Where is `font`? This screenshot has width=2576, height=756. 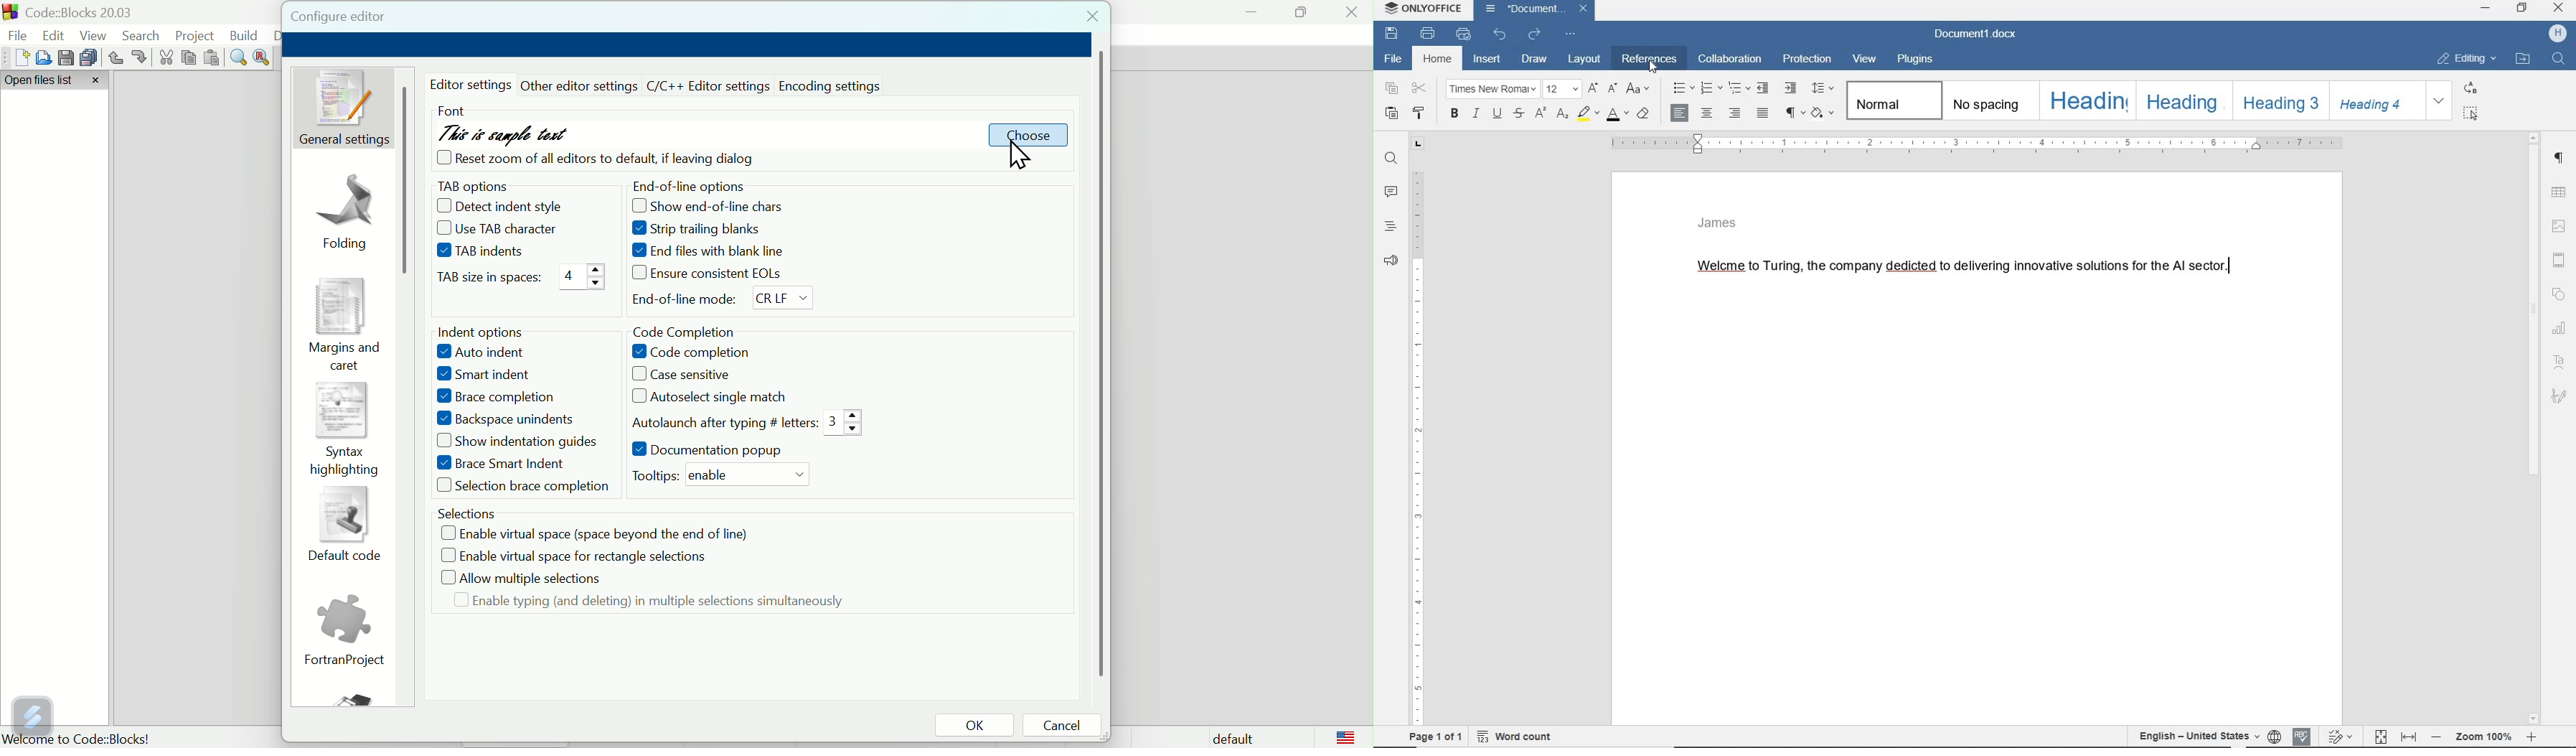
font is located at coordinates (1494, 90).